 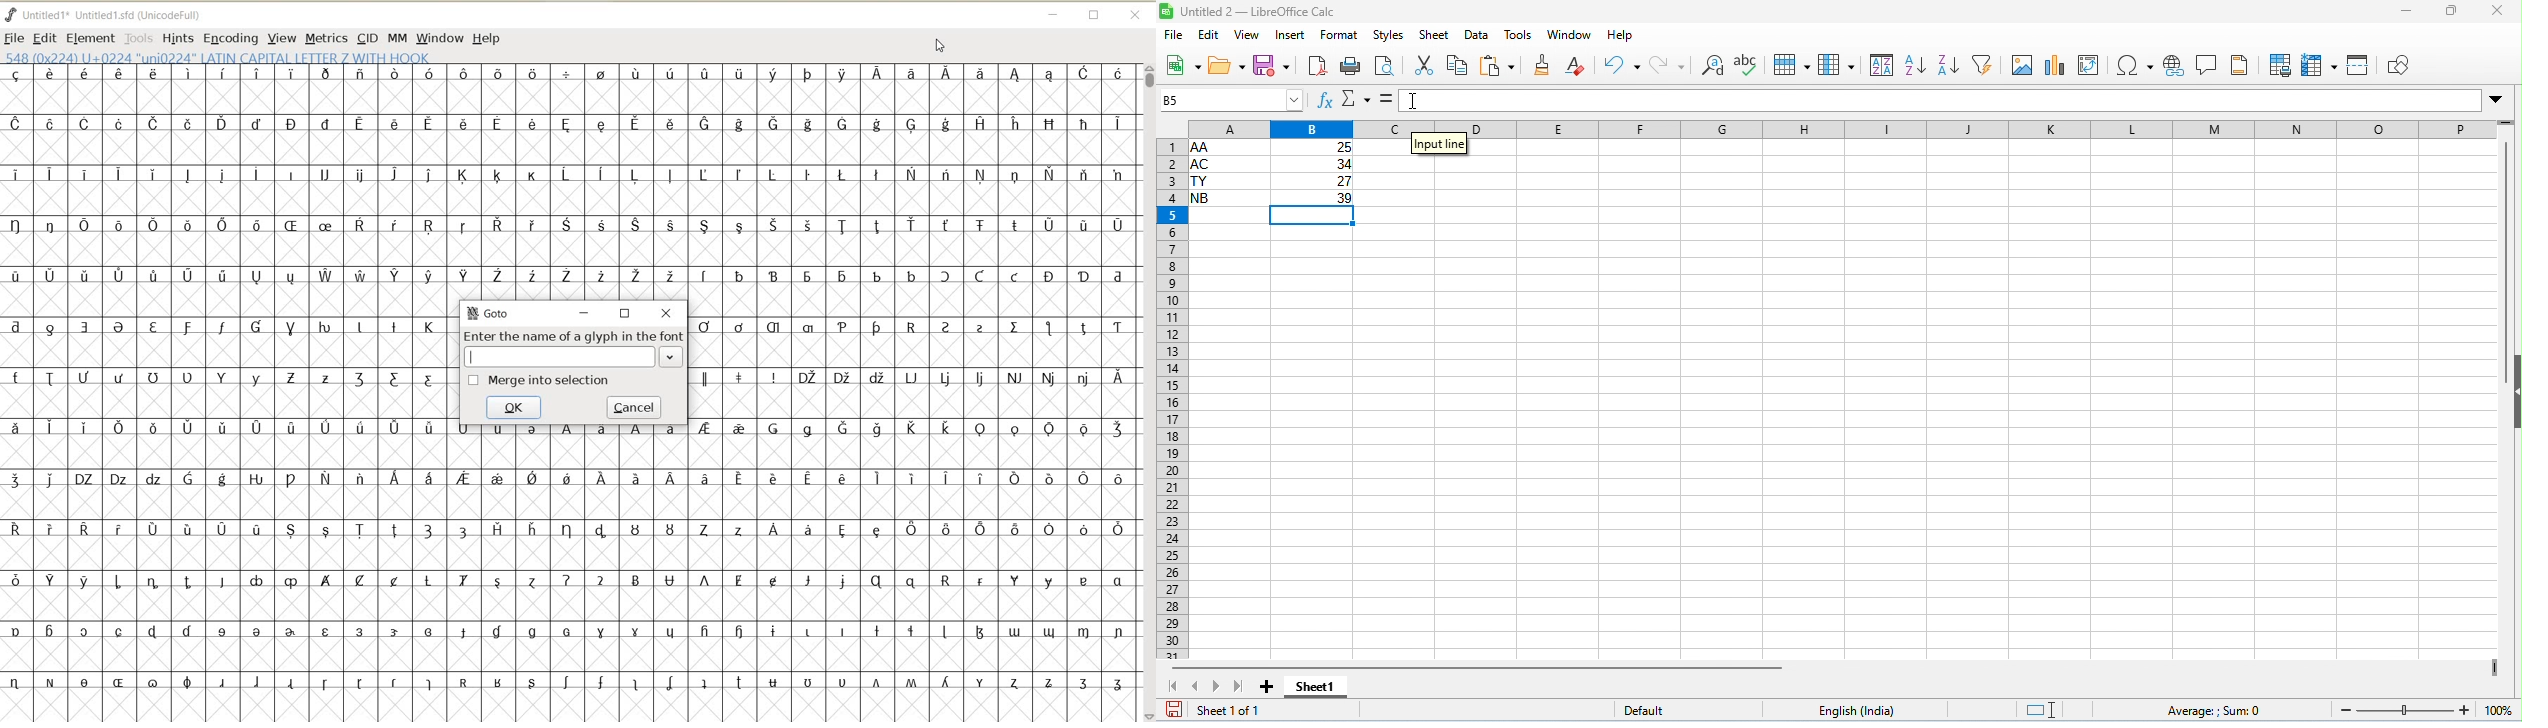 I want to click on insert hyperlink, so click(x=2173, y=67).